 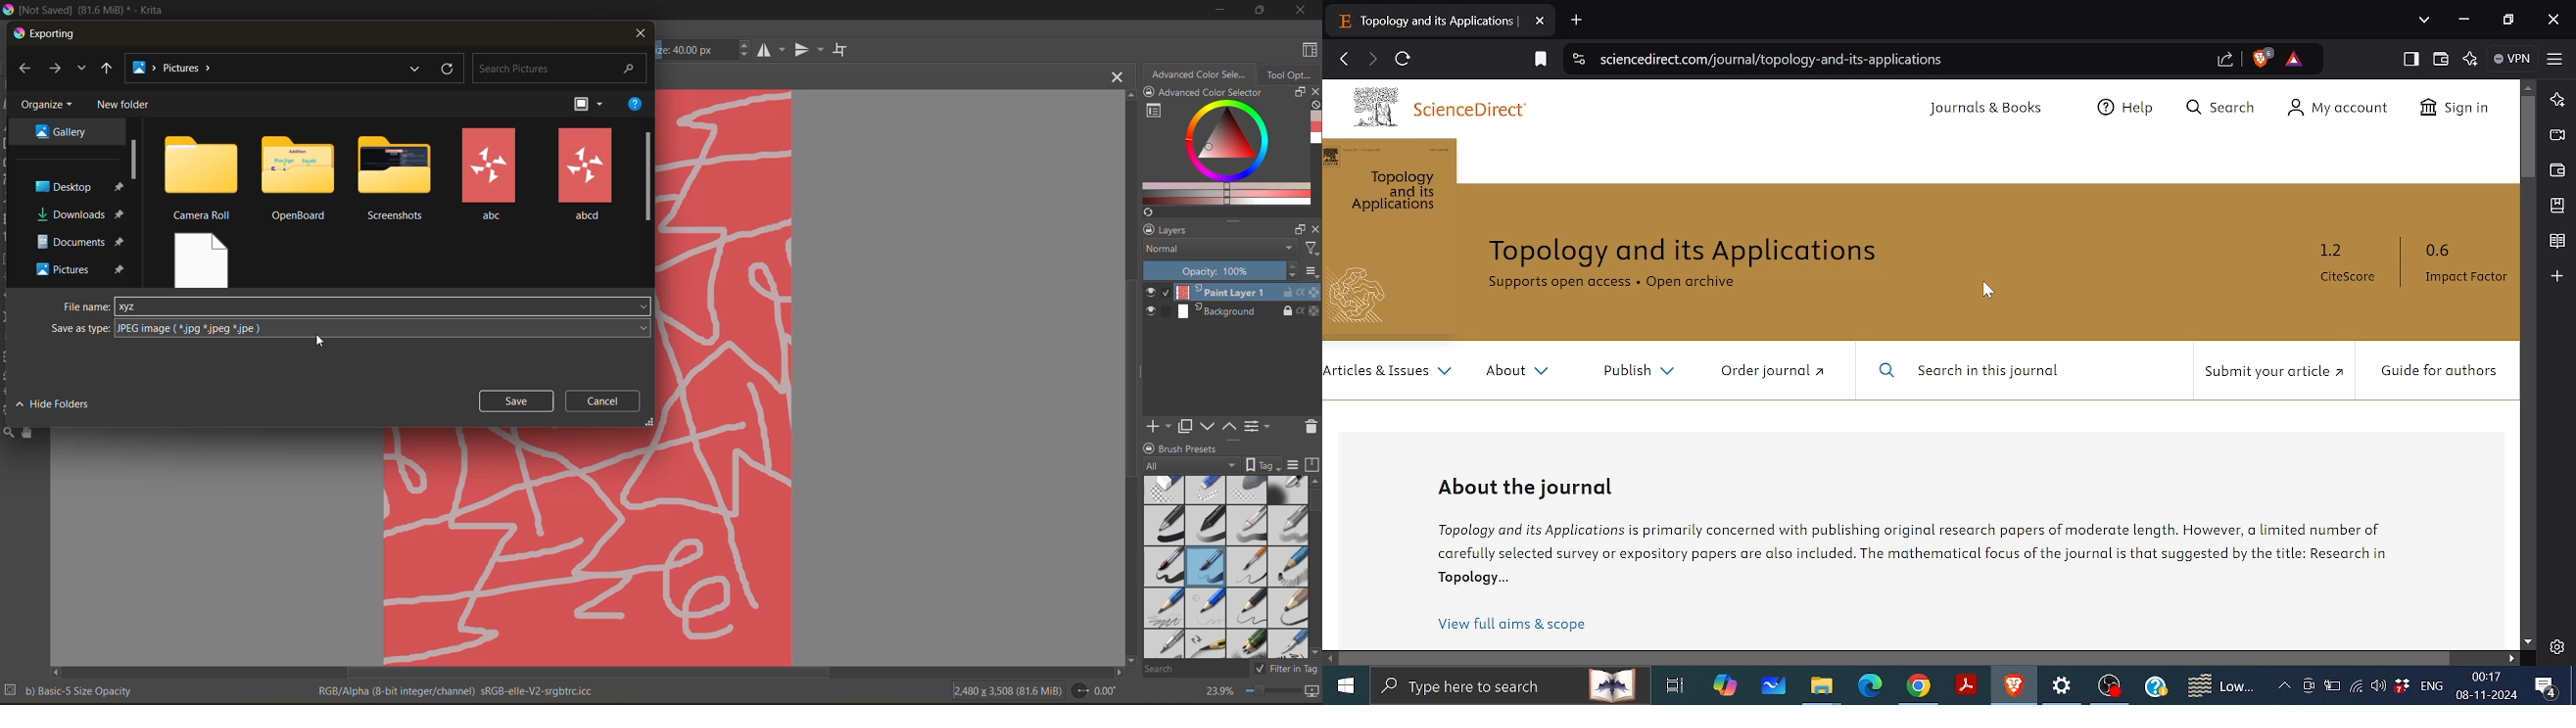 I want to click on Move up, so click(x=2530, y=87).